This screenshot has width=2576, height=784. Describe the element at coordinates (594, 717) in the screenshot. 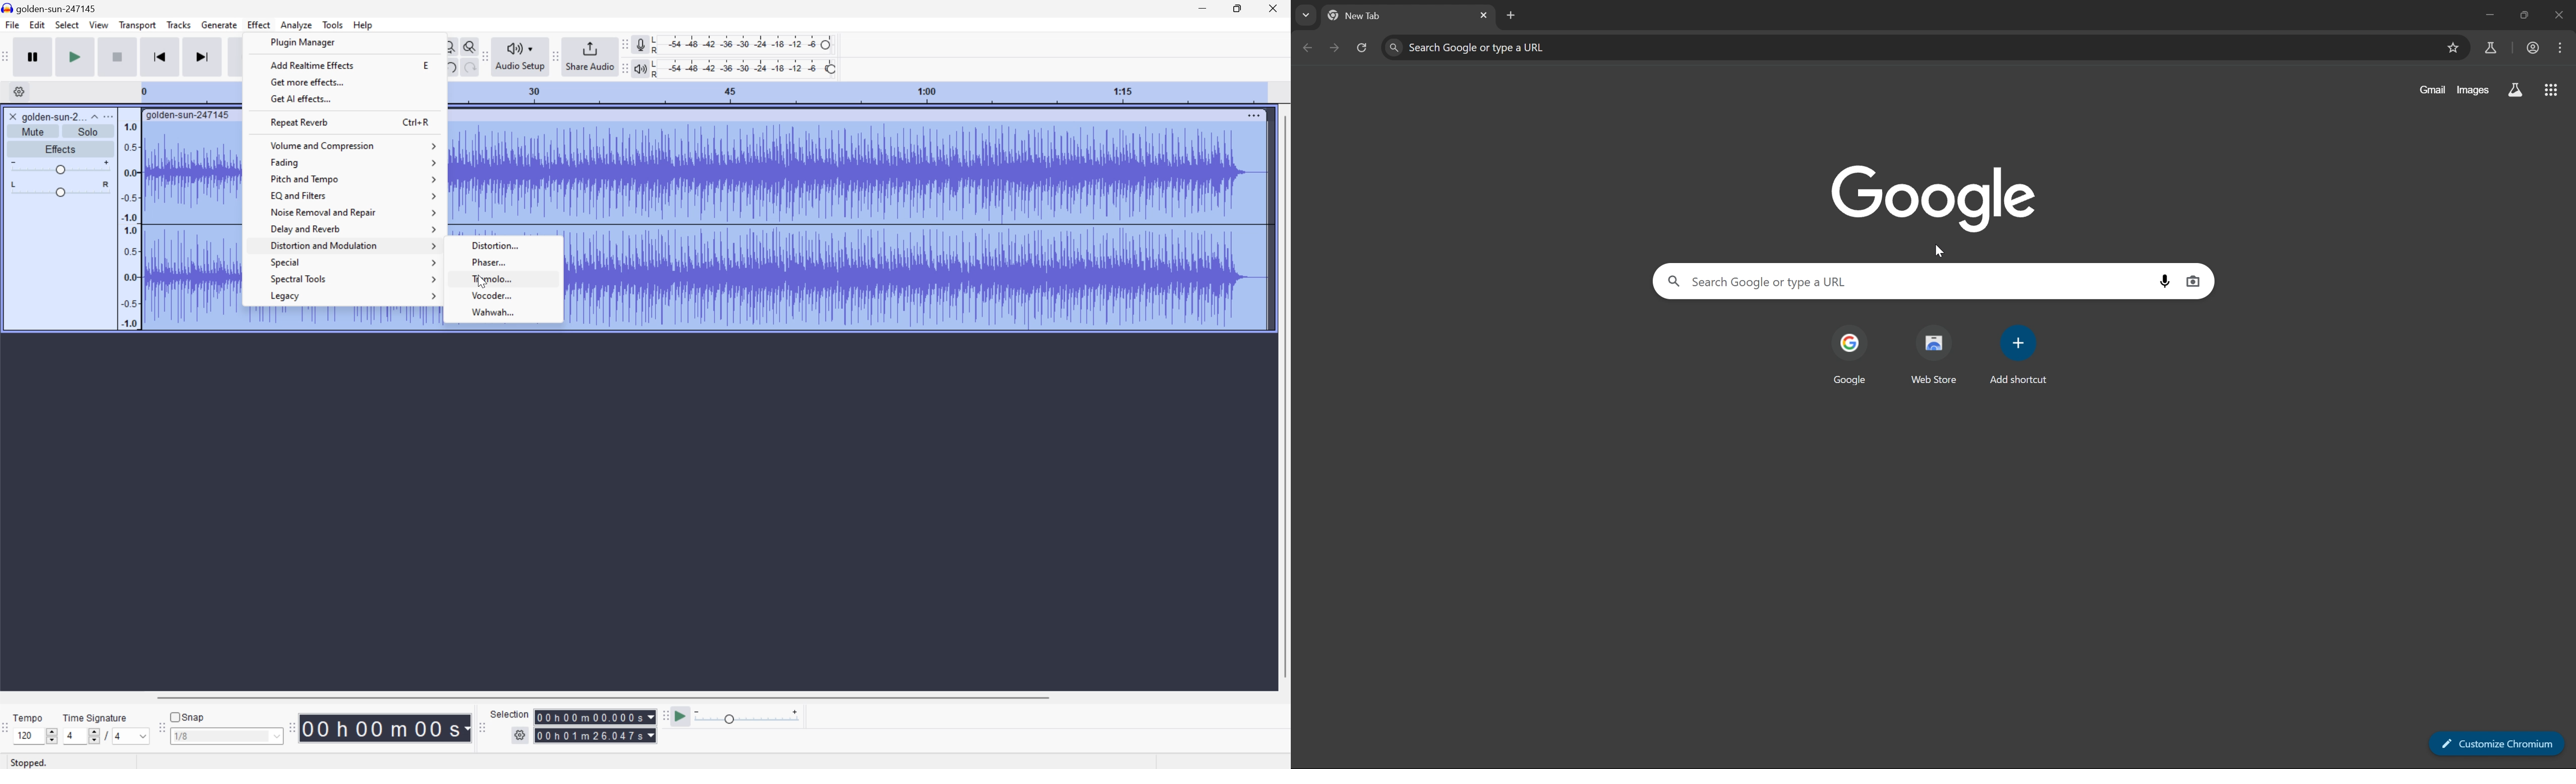

I see `Selection` at that location.